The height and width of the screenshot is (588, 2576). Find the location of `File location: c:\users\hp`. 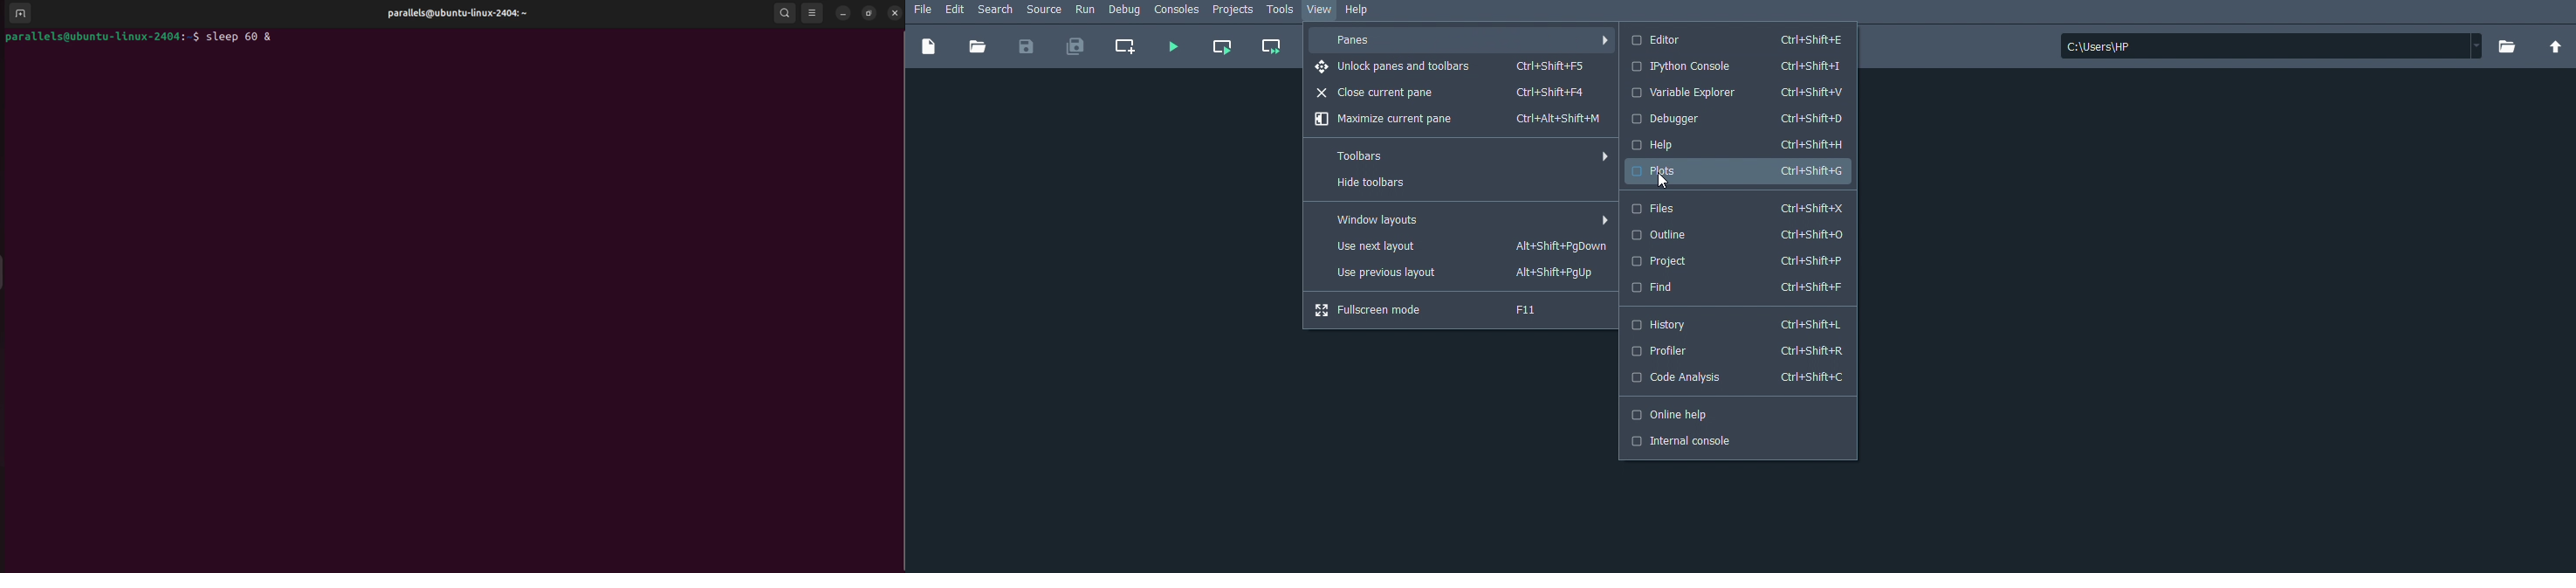

File location: c:\users\hp is located at coordinates (2273, 45).